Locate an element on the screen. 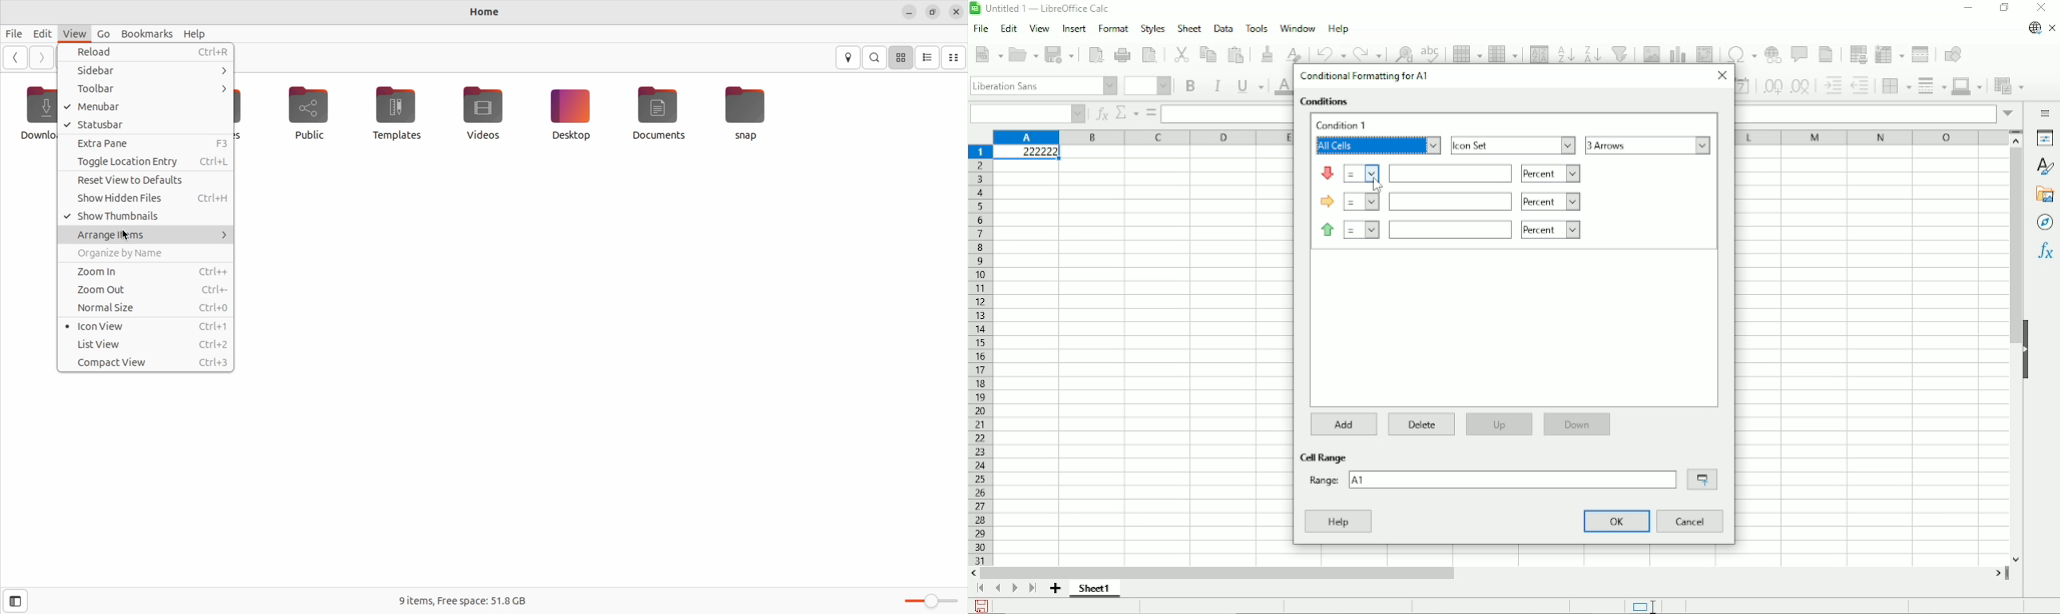 This screenshot has width=2072, height=616. OK is located at coordinates (1618, 521).